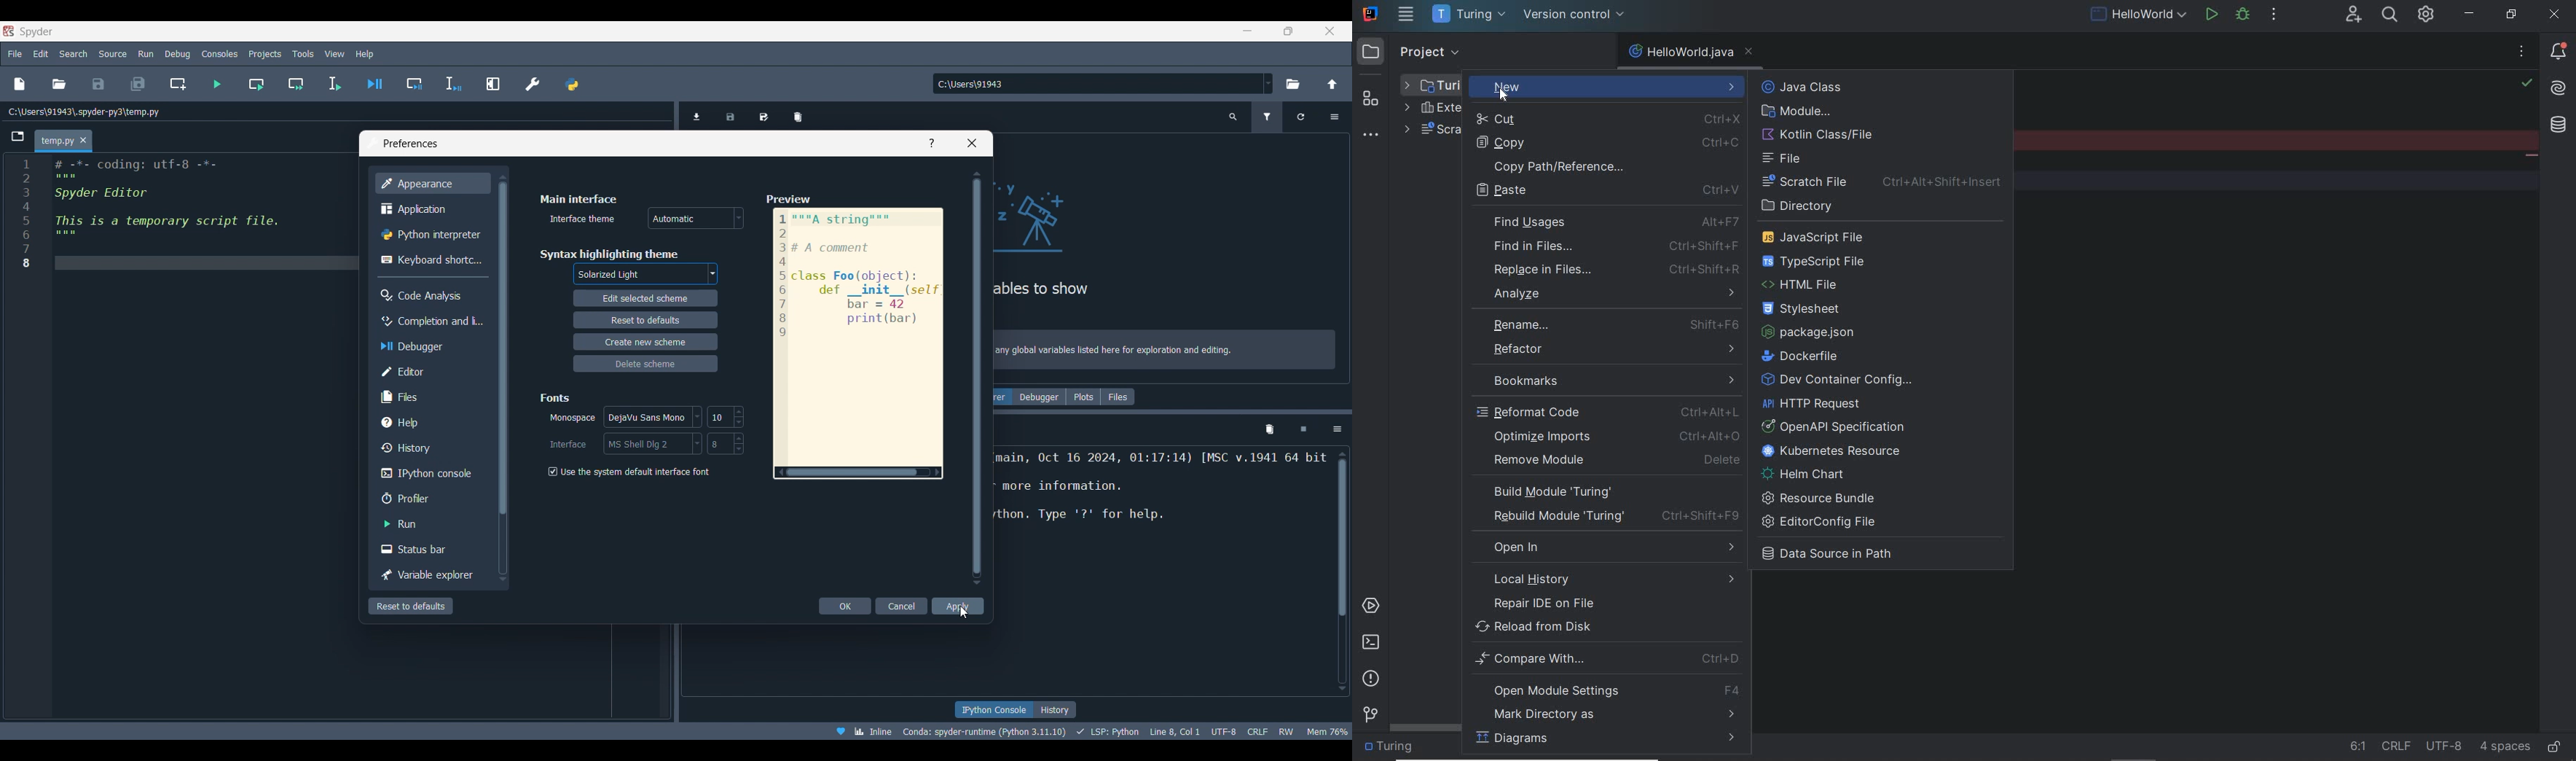 Image resolution: width=2576 pixels, height=784 pixels. Describe the element at coordinates (18, 137) in the screenshot. I see `Browse tabs` at that location.